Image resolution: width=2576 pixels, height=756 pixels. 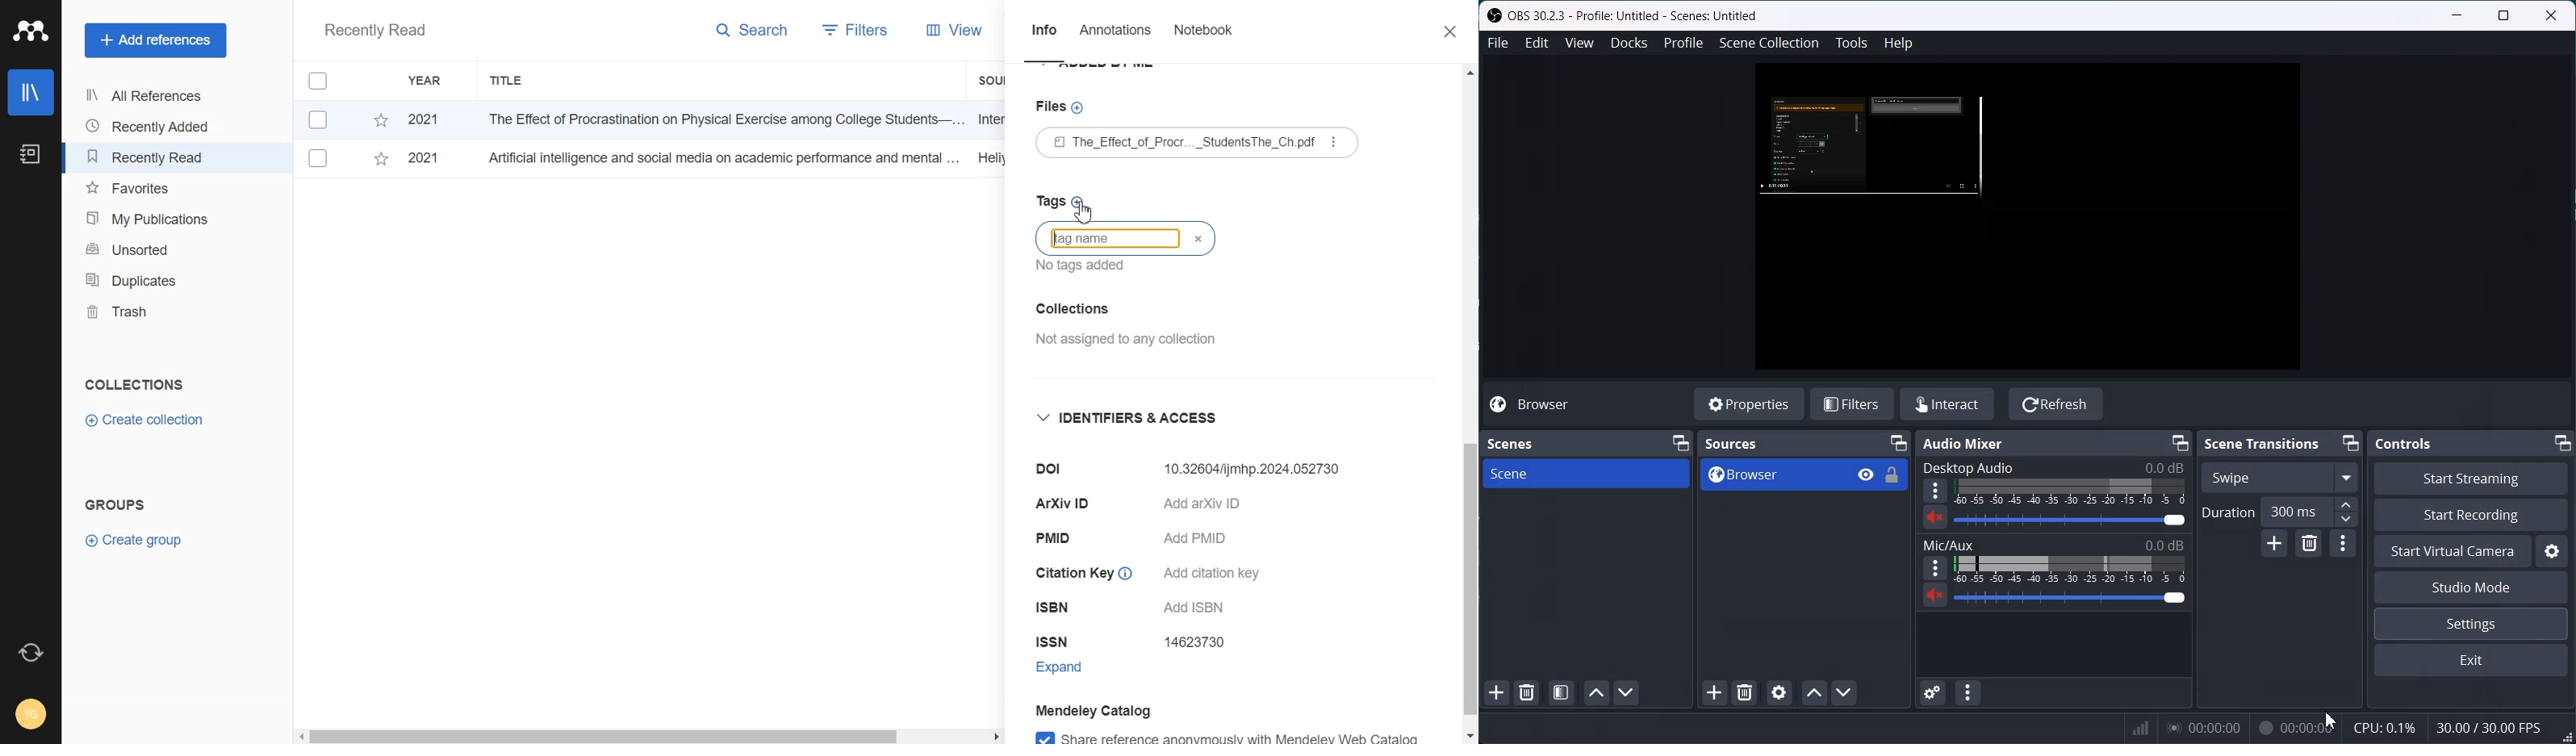 What do you see at coordinates (1626, 16) in the screenshot?
I see `OBS 30.2.3 - Profile: Untitled - Scenes: Untitled` at bounding box center [1626, 16].